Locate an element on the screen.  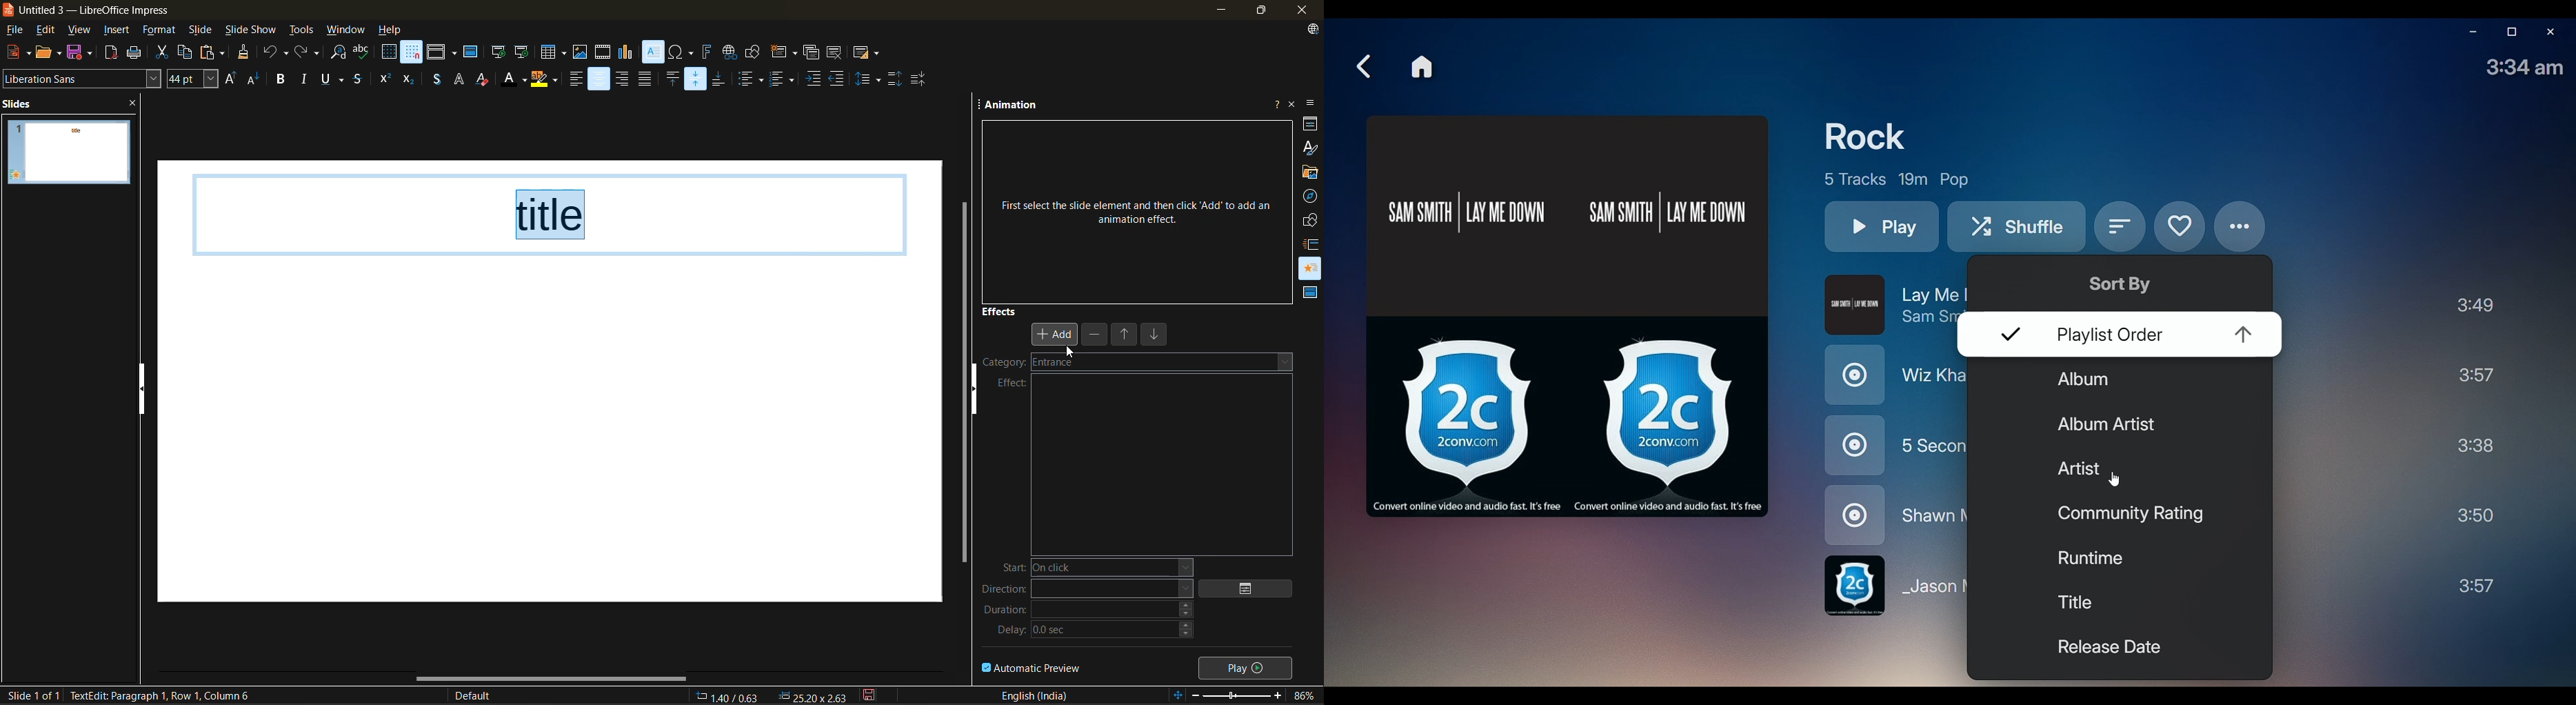
cursor is located at coordinates (2118, 480).